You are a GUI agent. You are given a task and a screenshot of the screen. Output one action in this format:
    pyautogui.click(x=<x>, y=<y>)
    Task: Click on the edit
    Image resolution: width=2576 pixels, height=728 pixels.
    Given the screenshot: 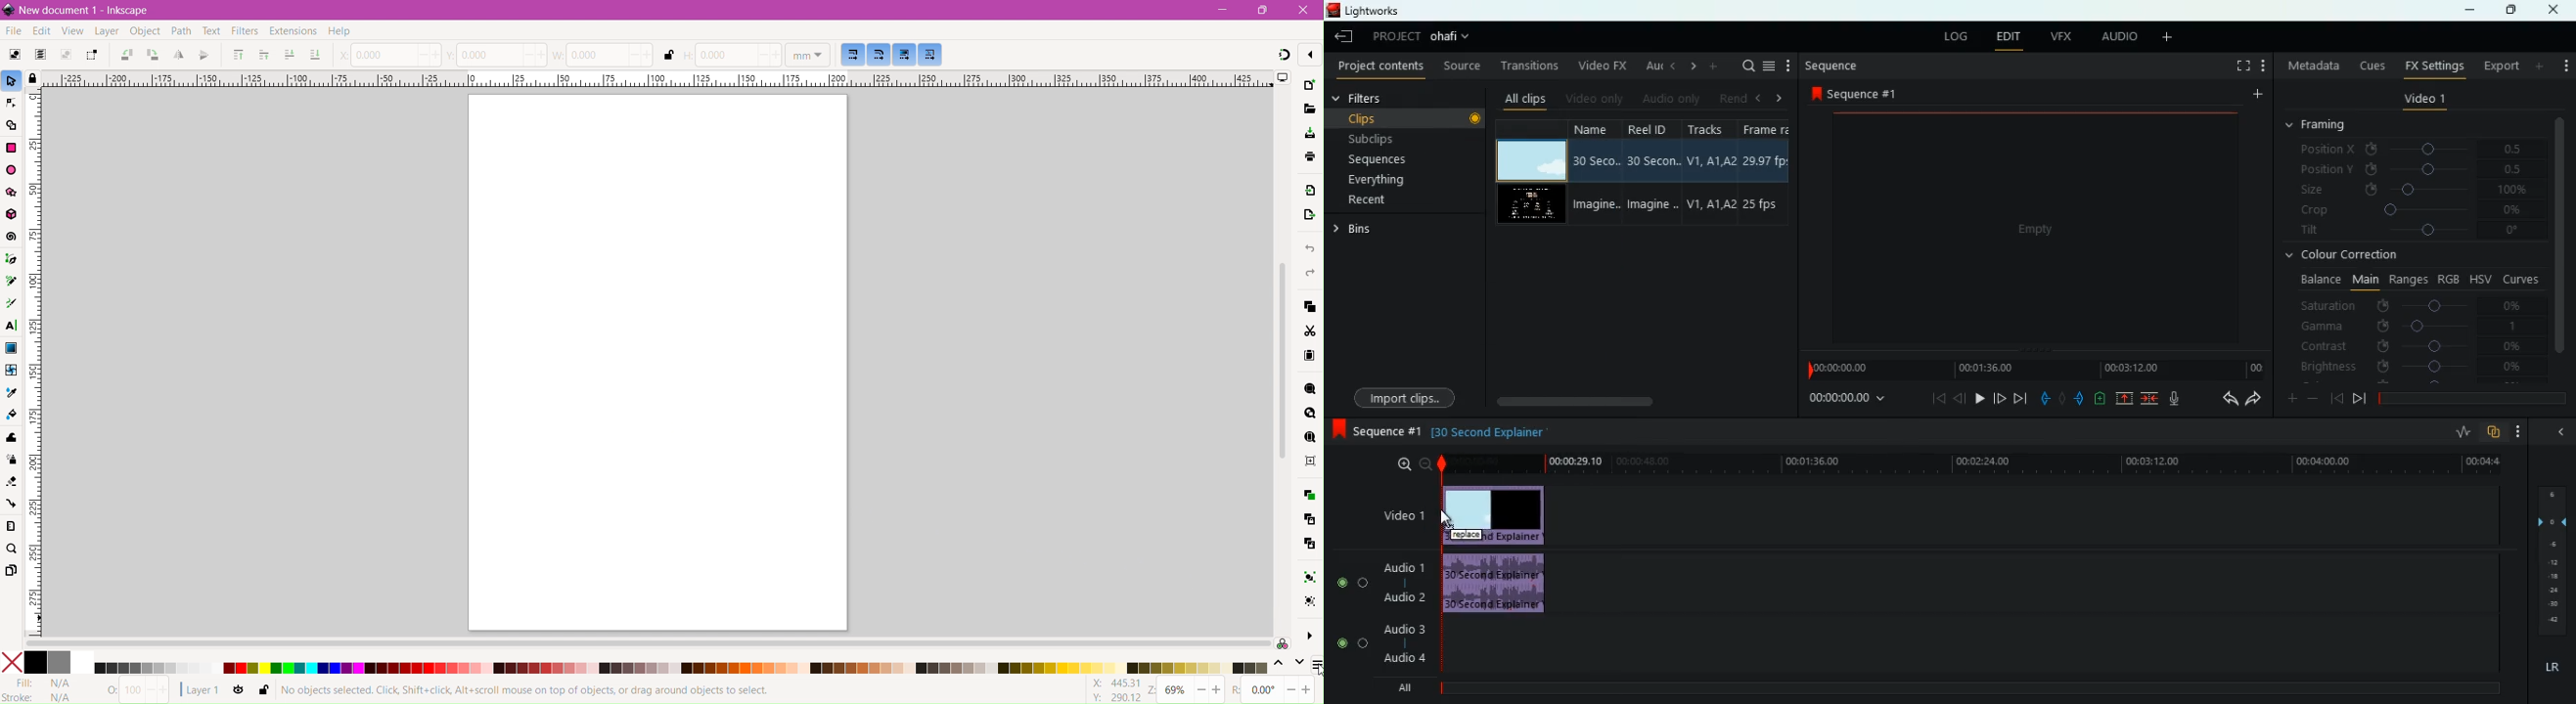 What is the action you would take?
    pyautogui.click(x=2009, y=36)
    